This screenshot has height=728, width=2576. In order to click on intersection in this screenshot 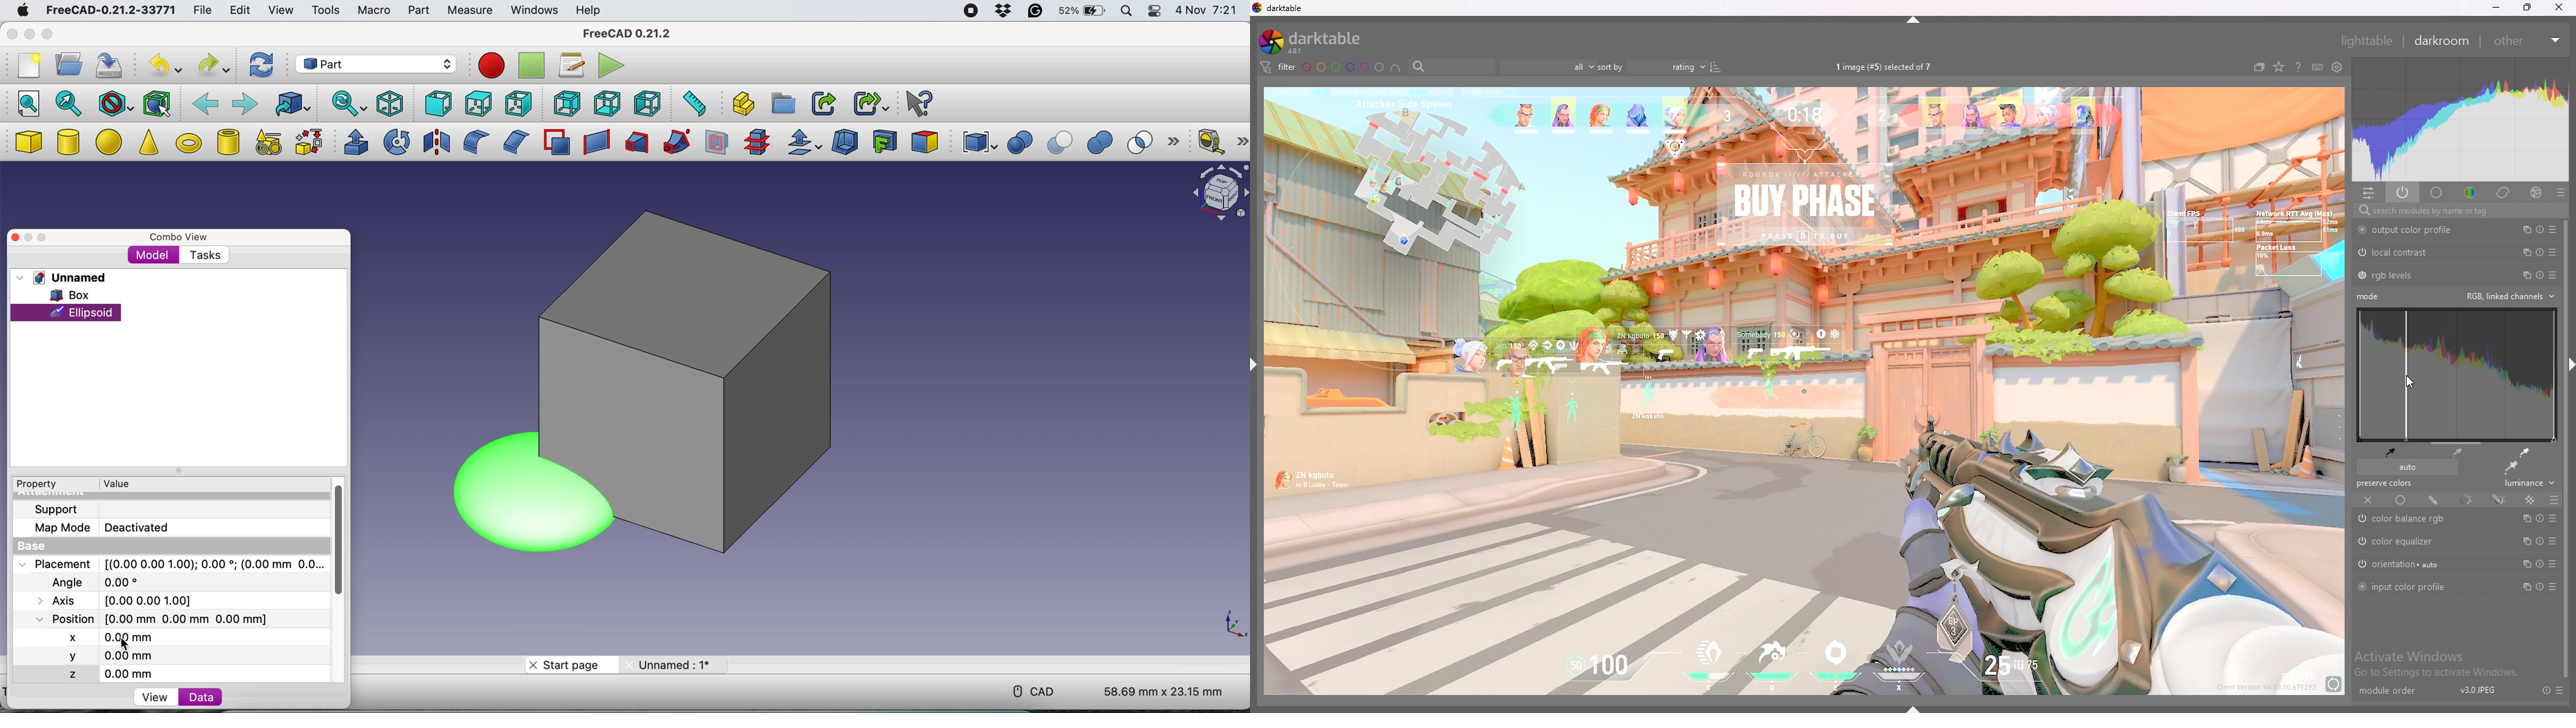, I will do `click(1146, 141)`.